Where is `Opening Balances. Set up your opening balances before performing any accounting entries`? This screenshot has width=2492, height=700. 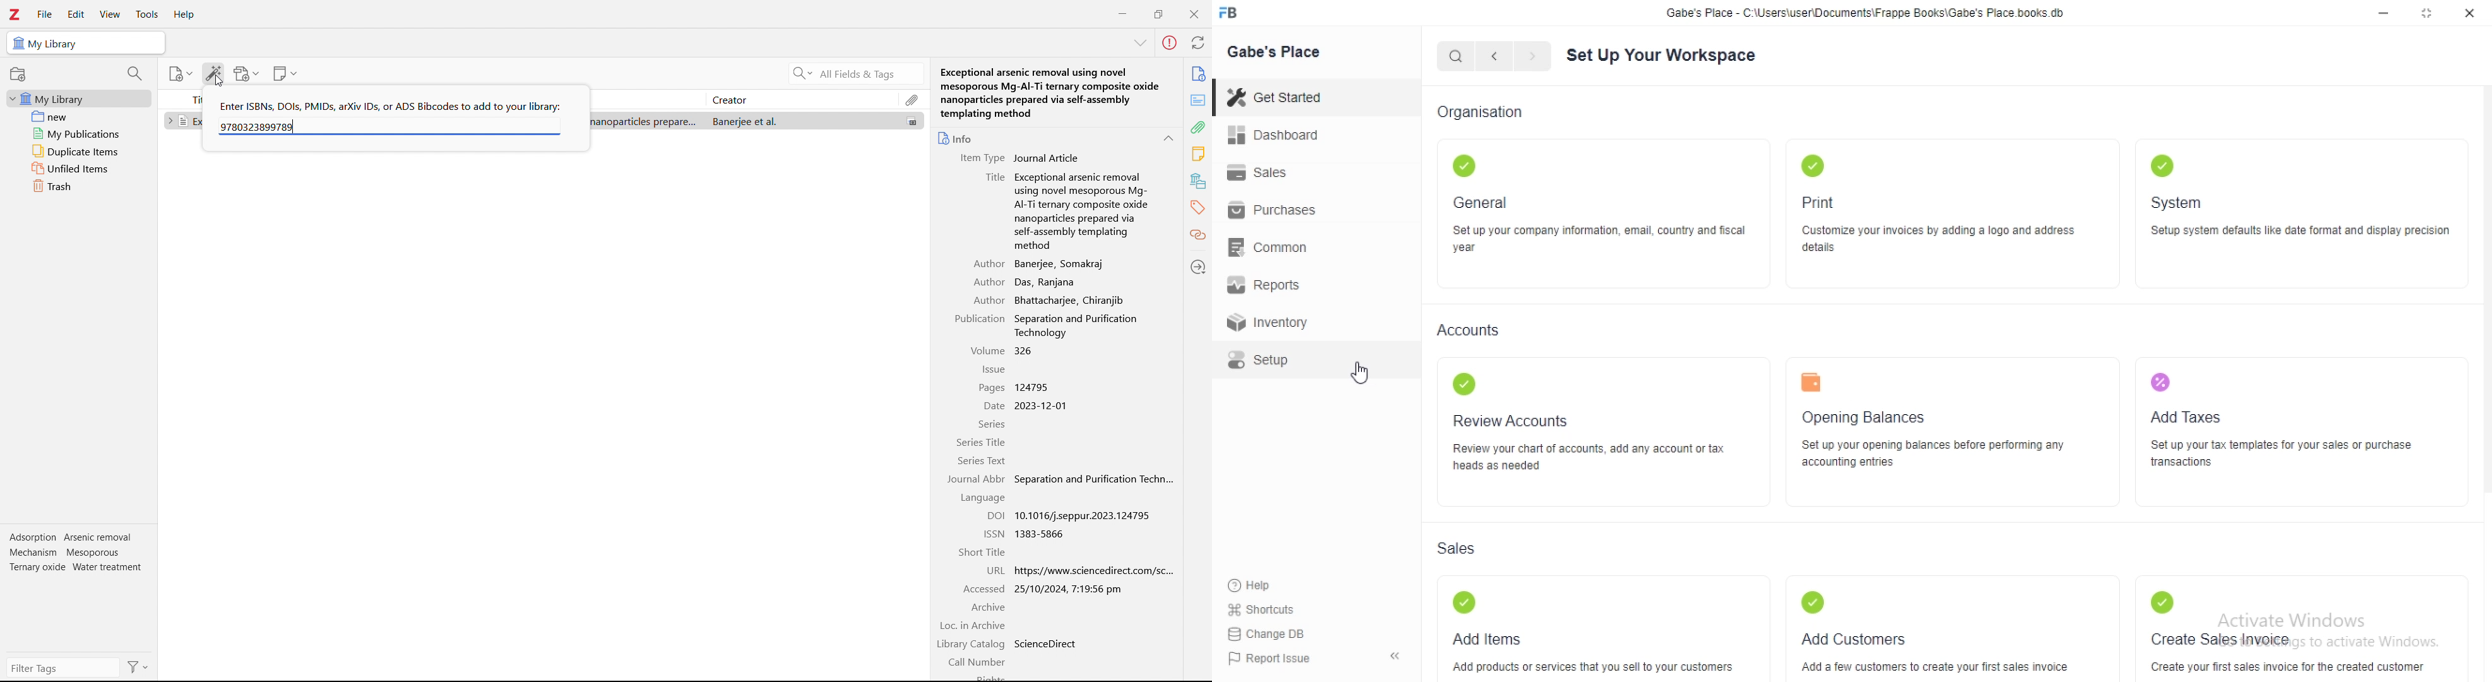 Opening Balances. Set up your opening balances before performing any accounting entries is located at coordinates (1930, 431).